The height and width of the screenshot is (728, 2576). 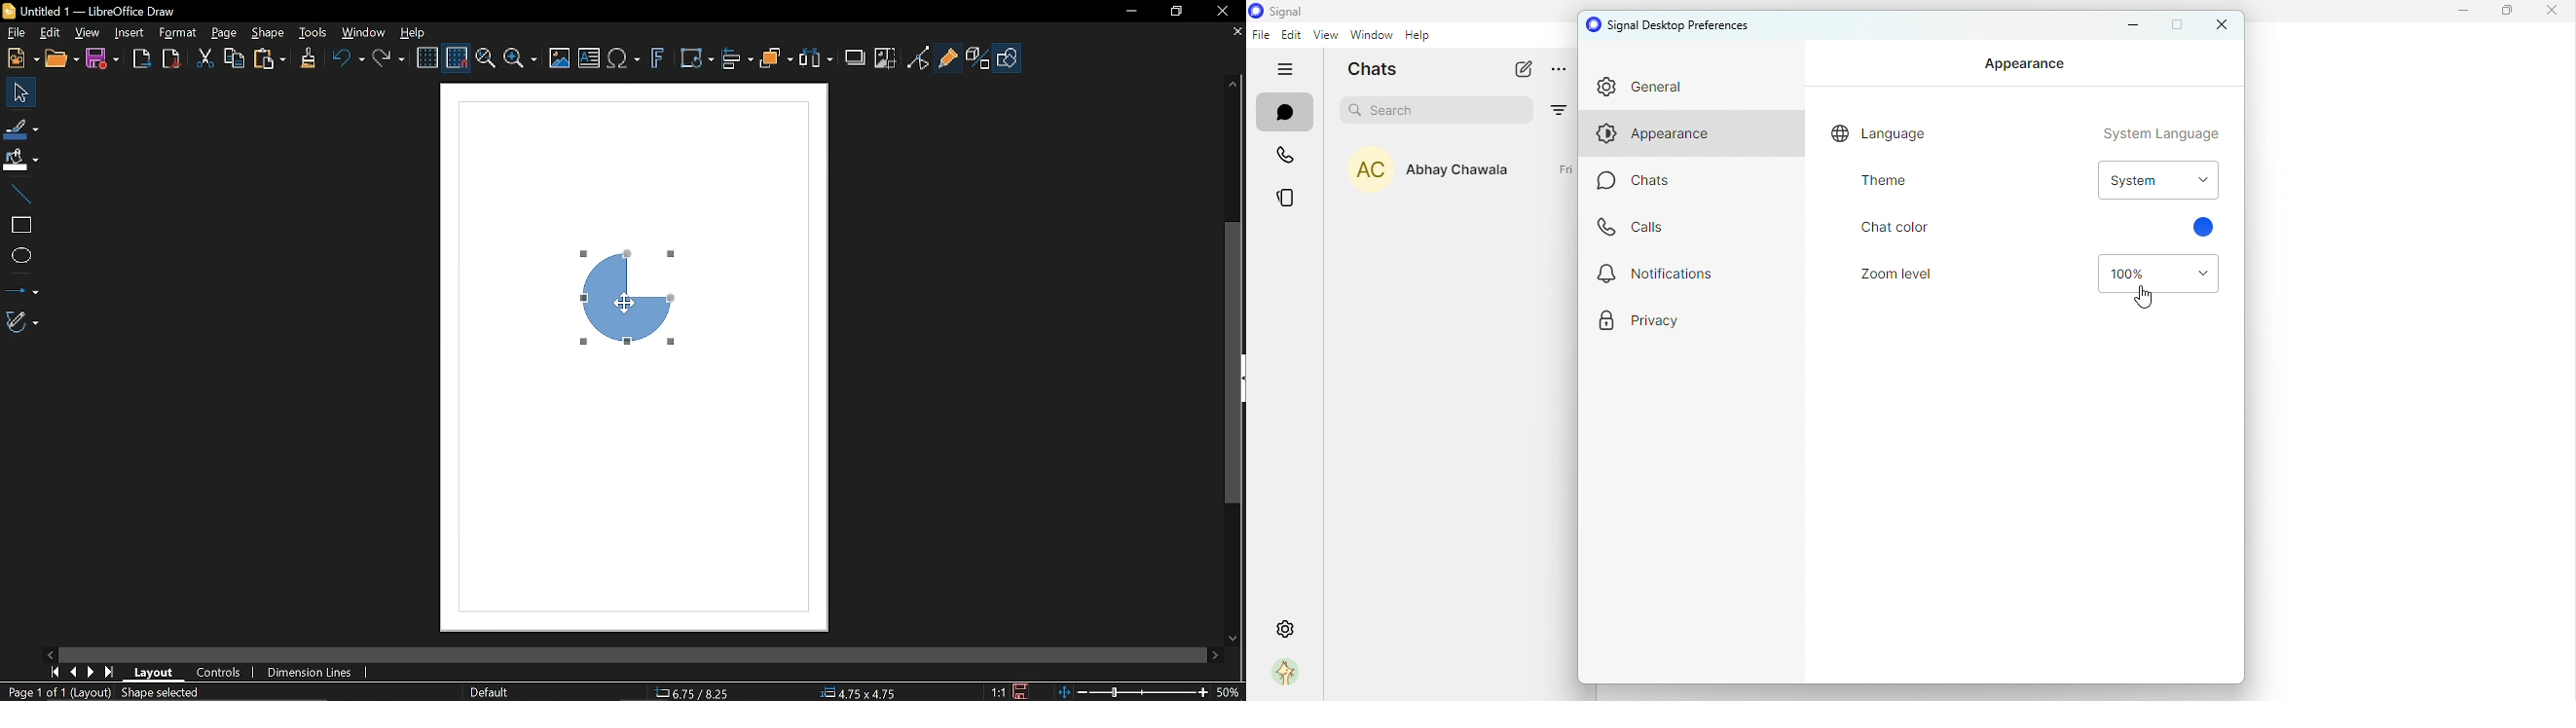 I want to click on Edit, so click(x=49, y=33).